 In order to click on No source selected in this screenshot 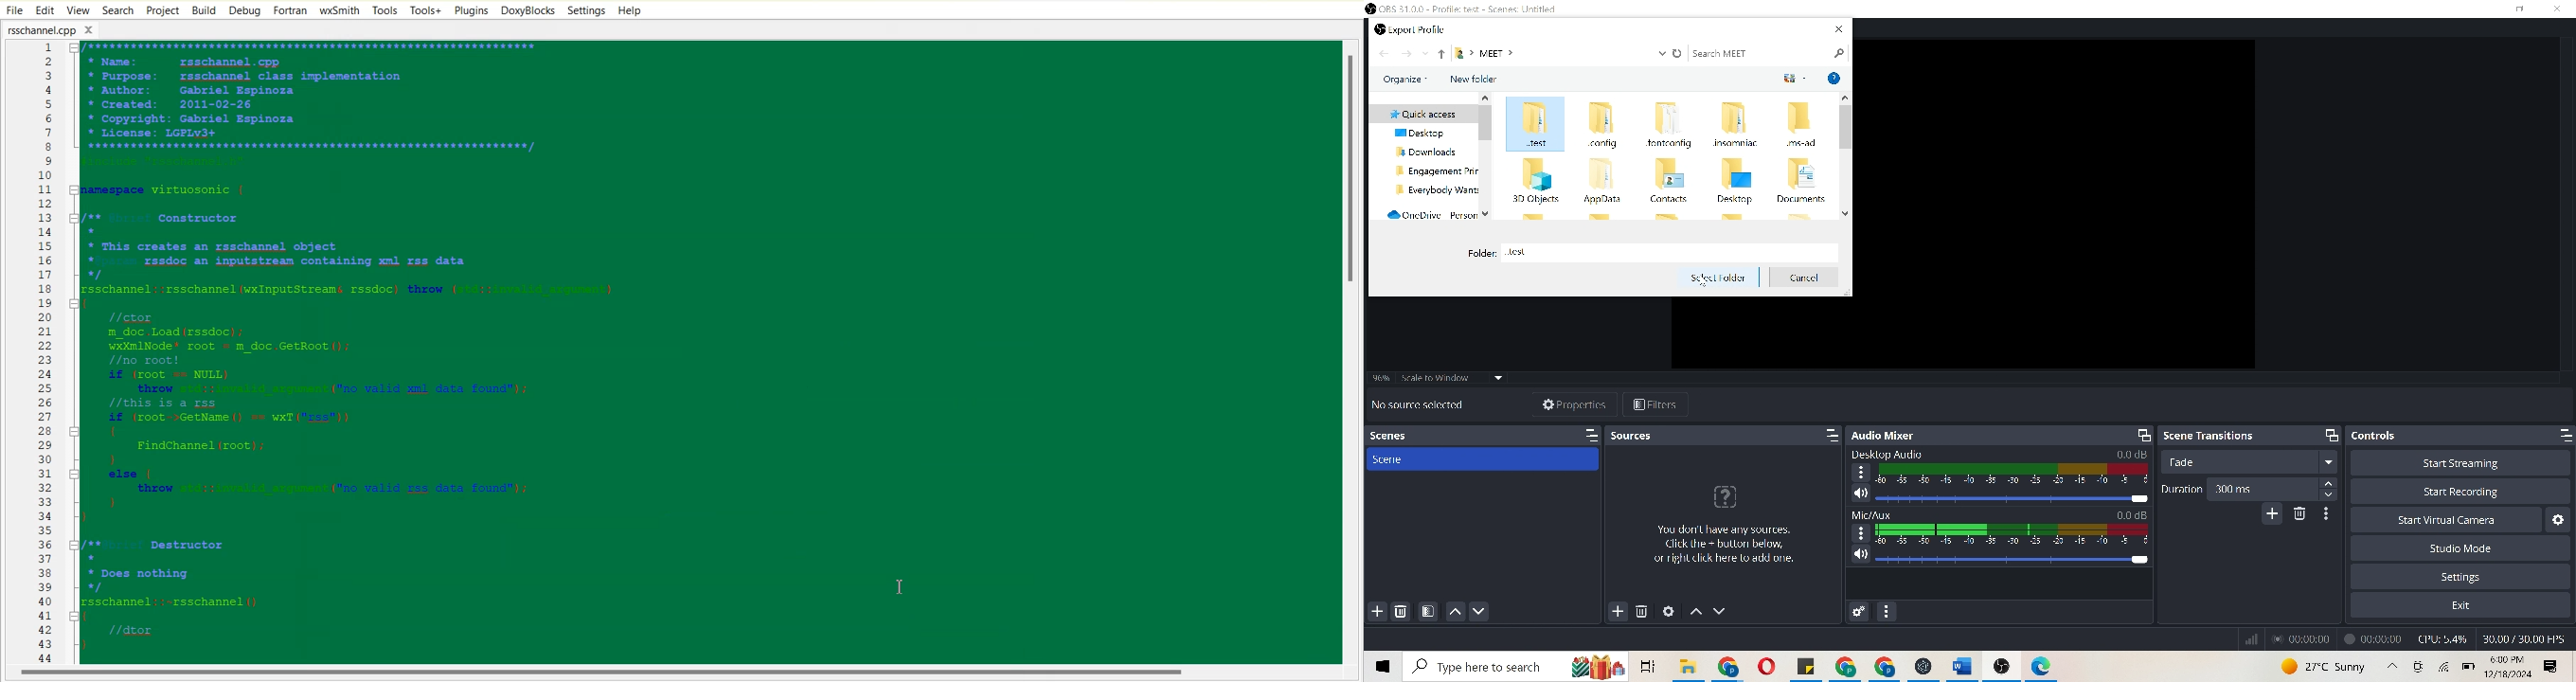, I will do `click(1420, 404)`.